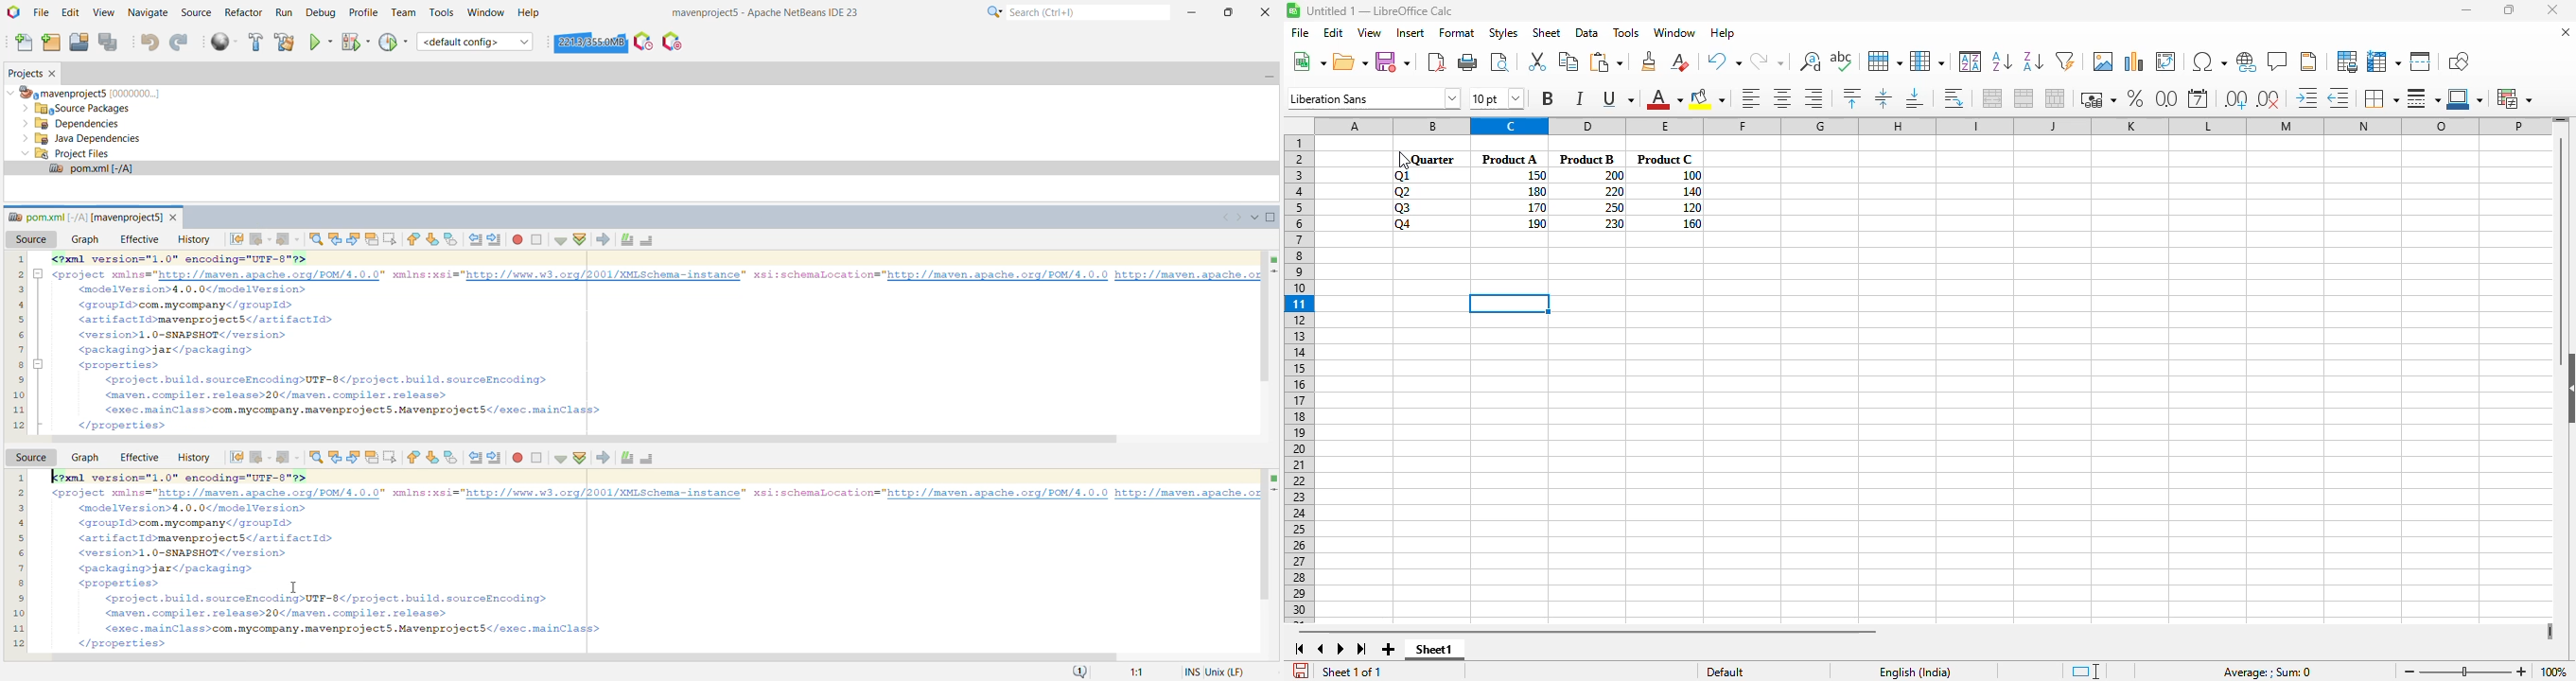 The width and height of the screenshot is (2576, 700). Describe the element at coordinates (495, 239) in the screenshot. I see `Shift line right` at that location.